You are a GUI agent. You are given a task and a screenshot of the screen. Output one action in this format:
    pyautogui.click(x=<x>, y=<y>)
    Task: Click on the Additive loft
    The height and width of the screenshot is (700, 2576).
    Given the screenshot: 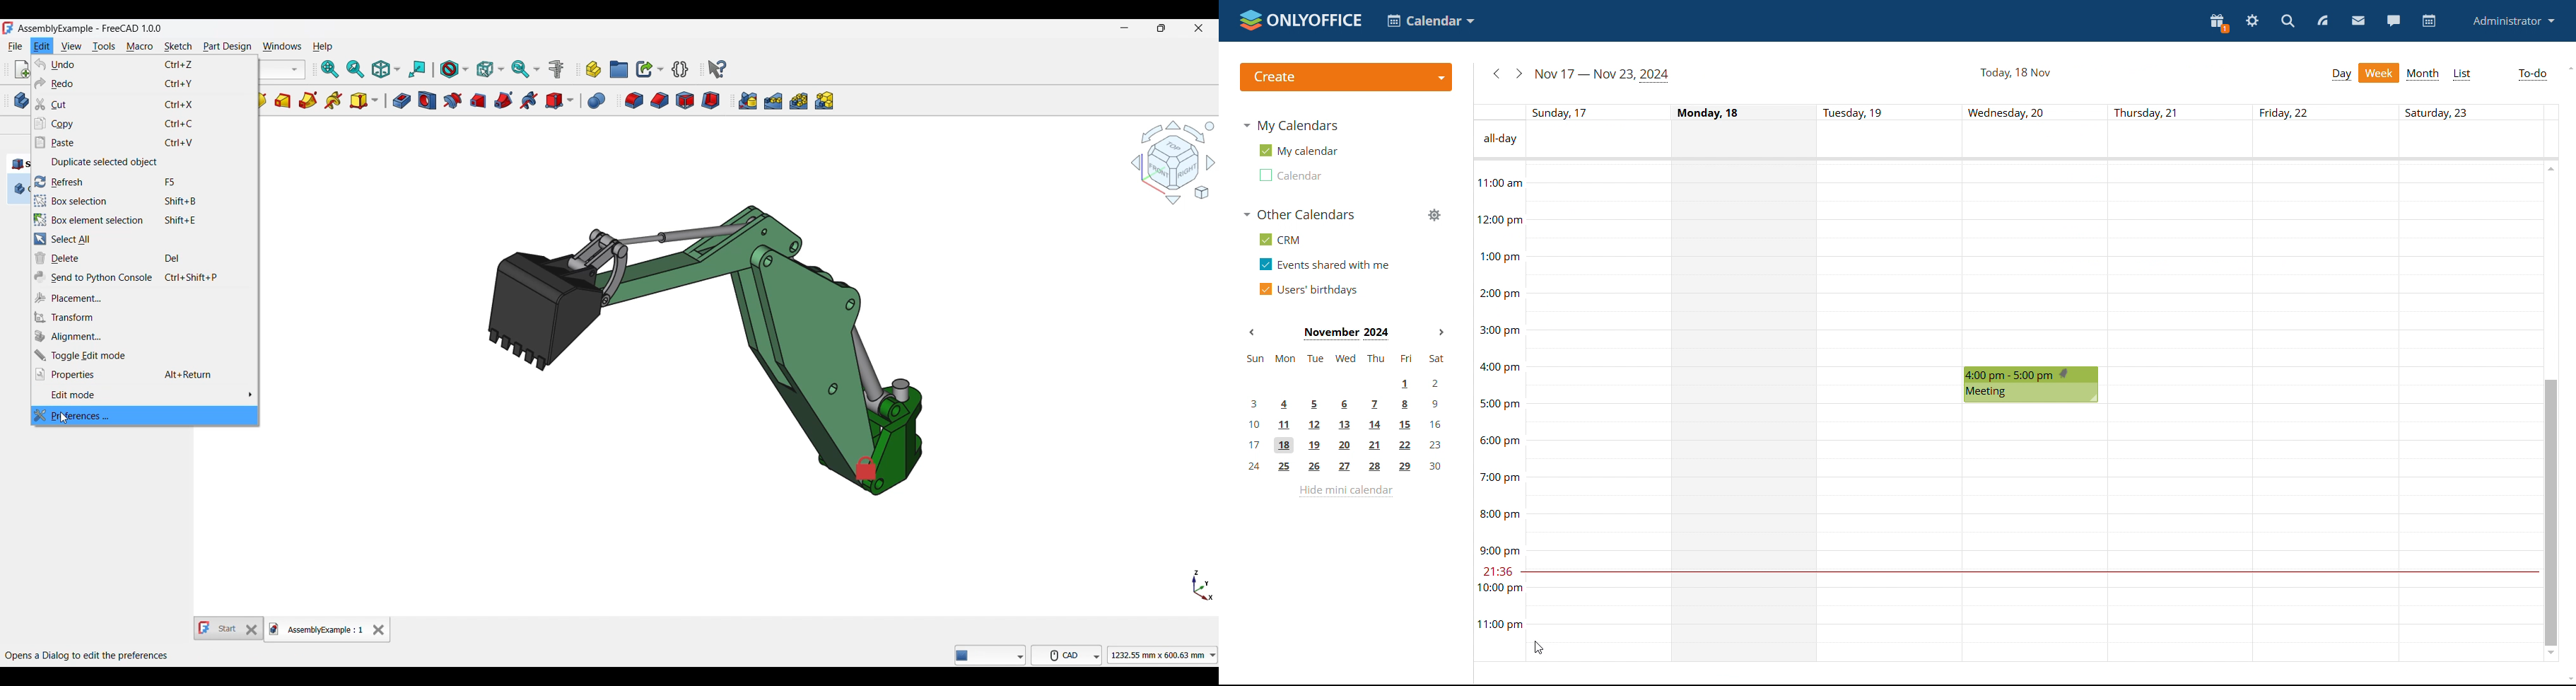 What is the action you would take?
    pyautogui.click(x=283, y=100)
    